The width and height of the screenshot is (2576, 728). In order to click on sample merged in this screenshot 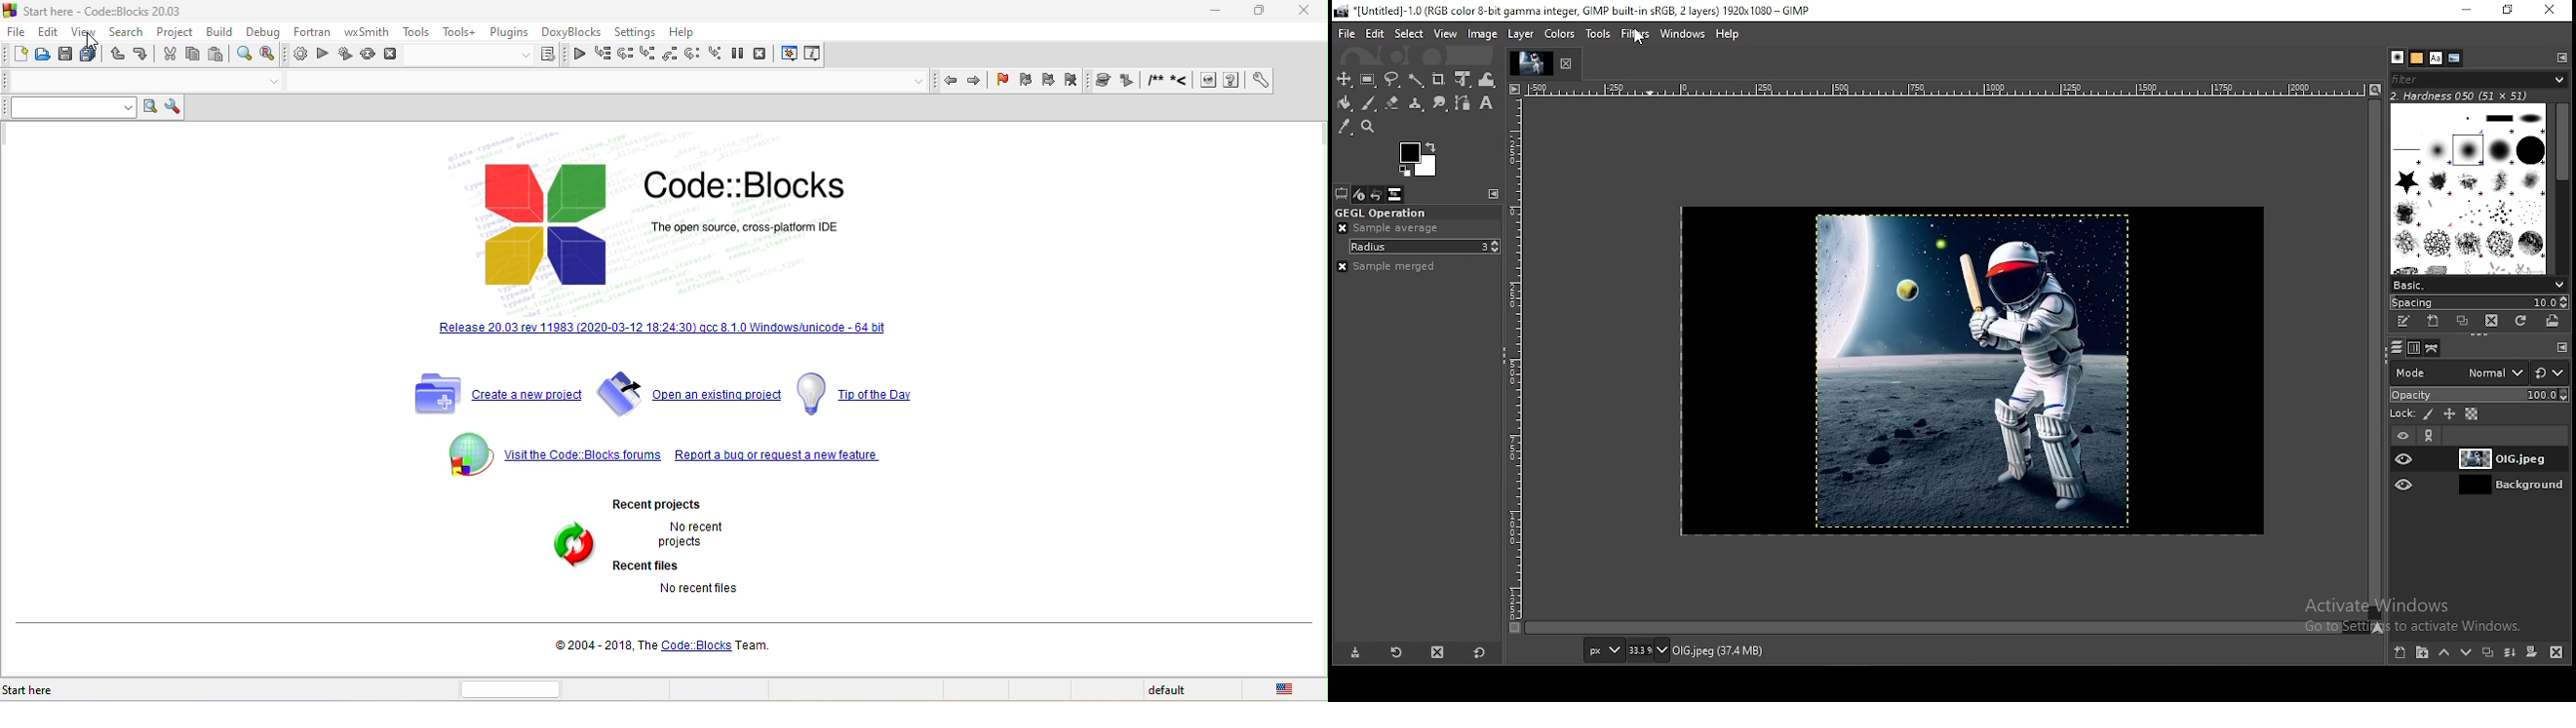, I will do `click(1386, 267)`.